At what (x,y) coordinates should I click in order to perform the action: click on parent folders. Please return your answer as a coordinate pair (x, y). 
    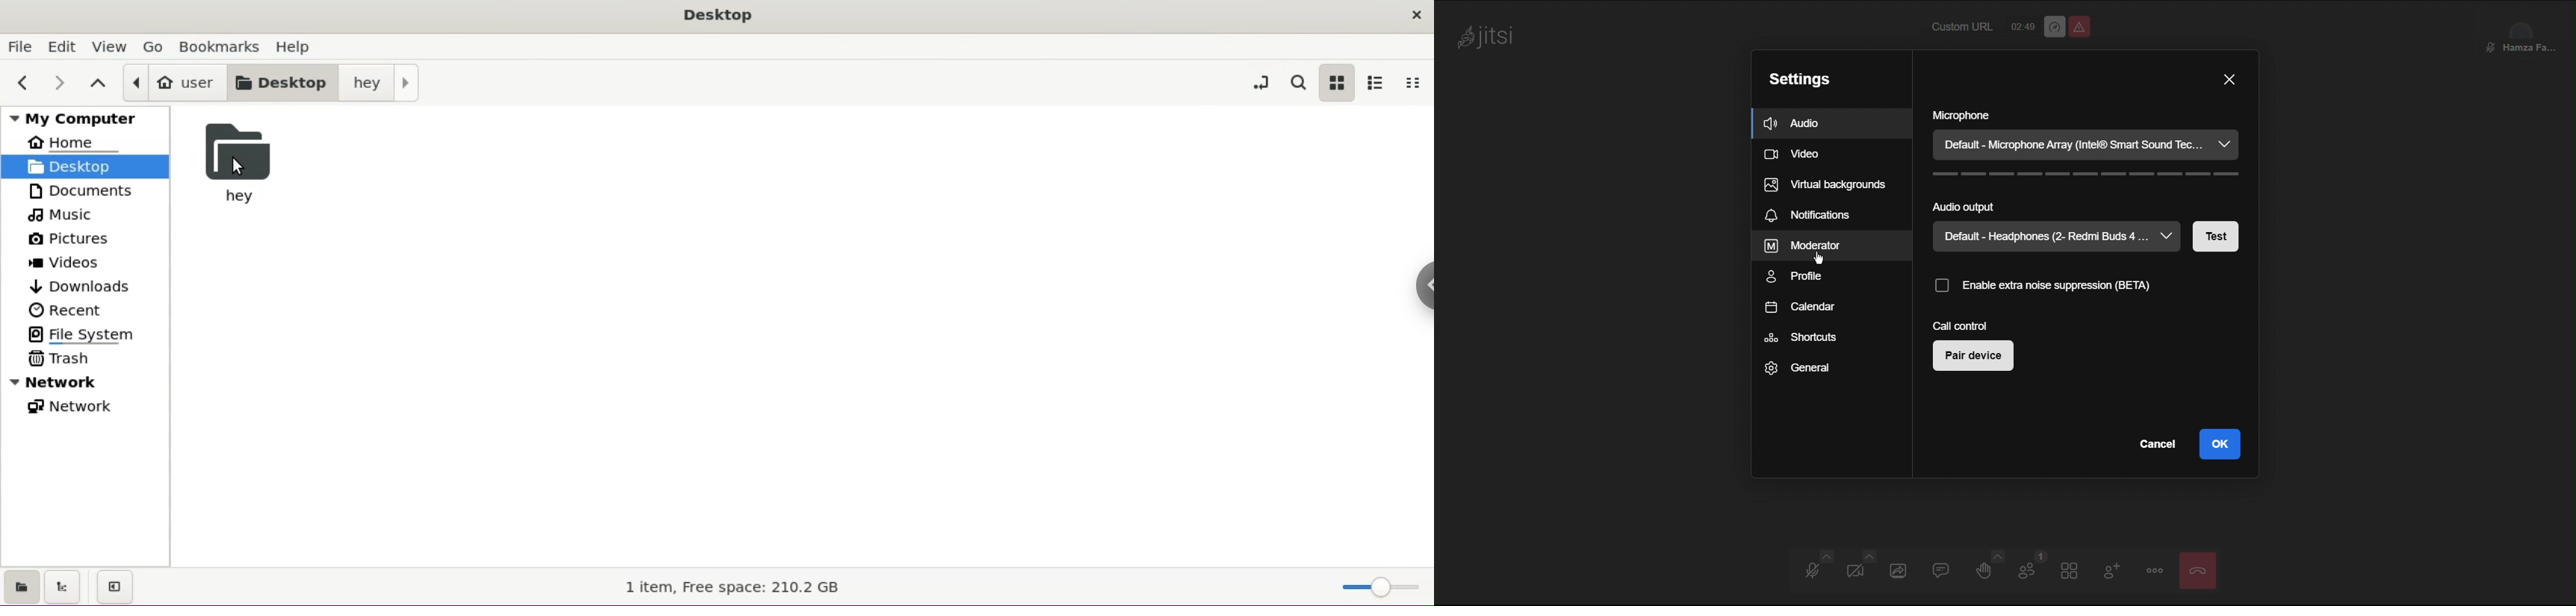
    Looking at the image, I should click on (99, 83).